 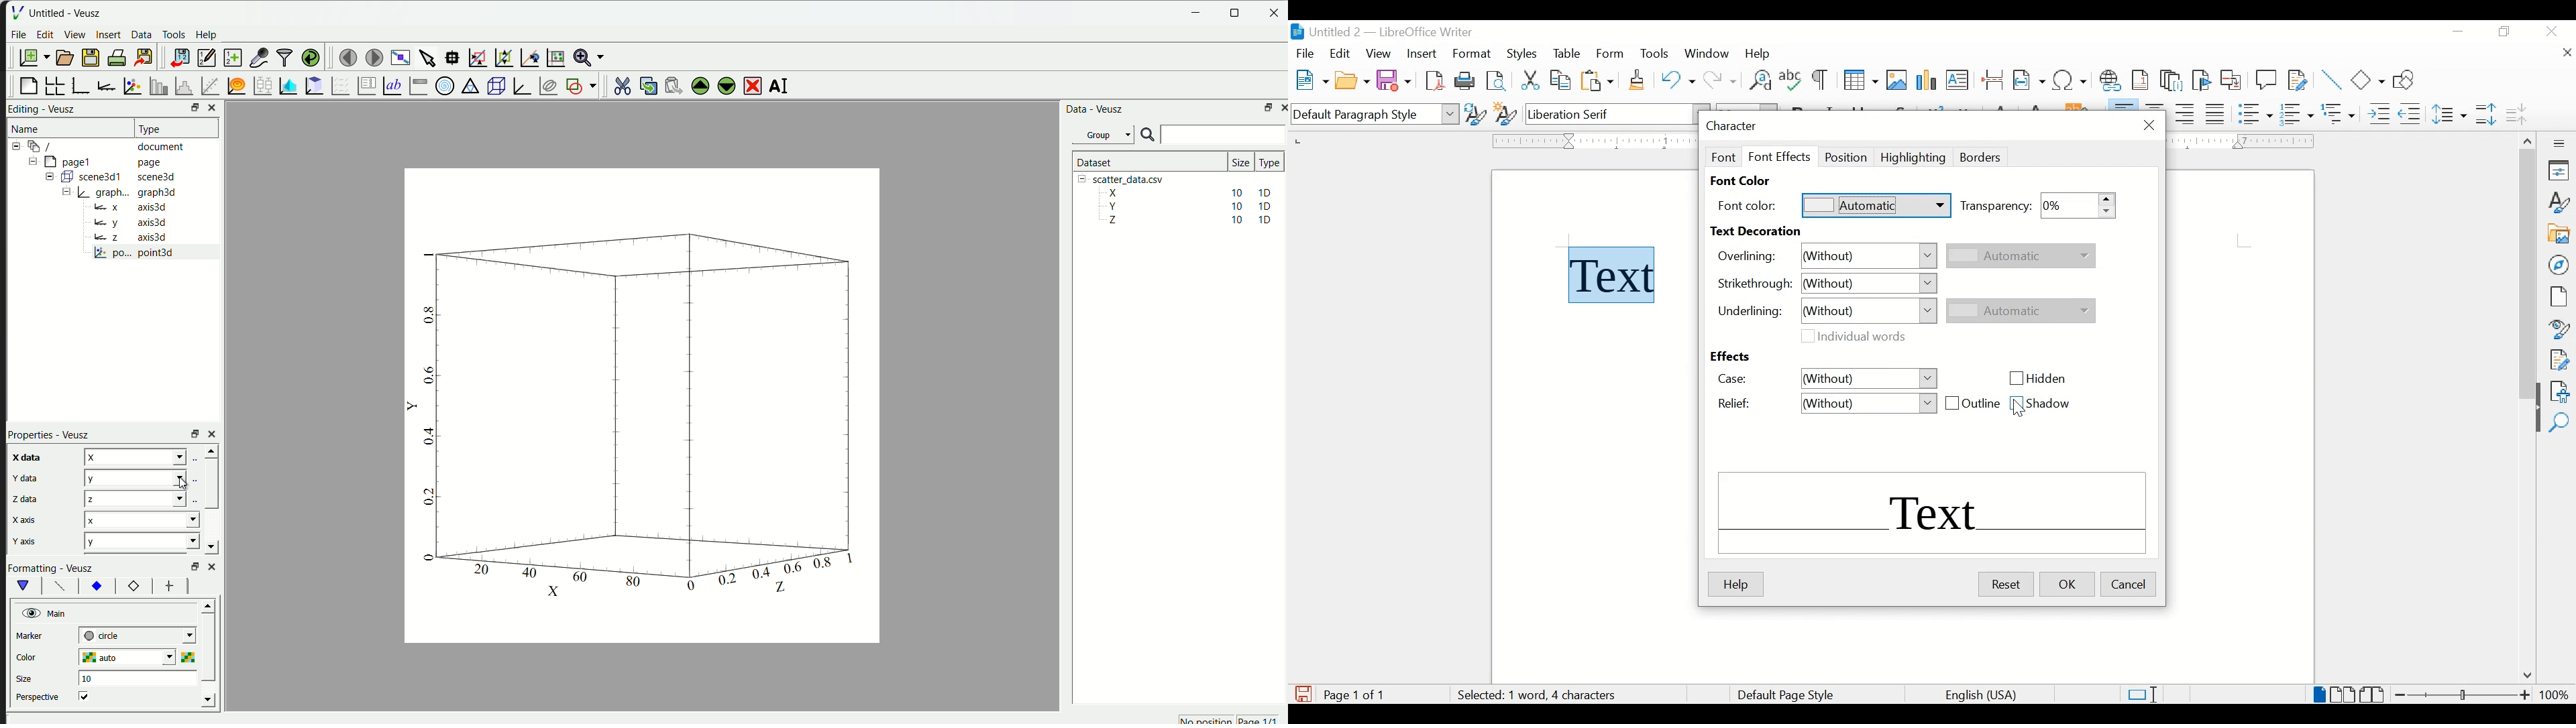 What do you see at coordinates (1734, 584) in the screenshot?
I see `help` at bounding box center [1734, 584].